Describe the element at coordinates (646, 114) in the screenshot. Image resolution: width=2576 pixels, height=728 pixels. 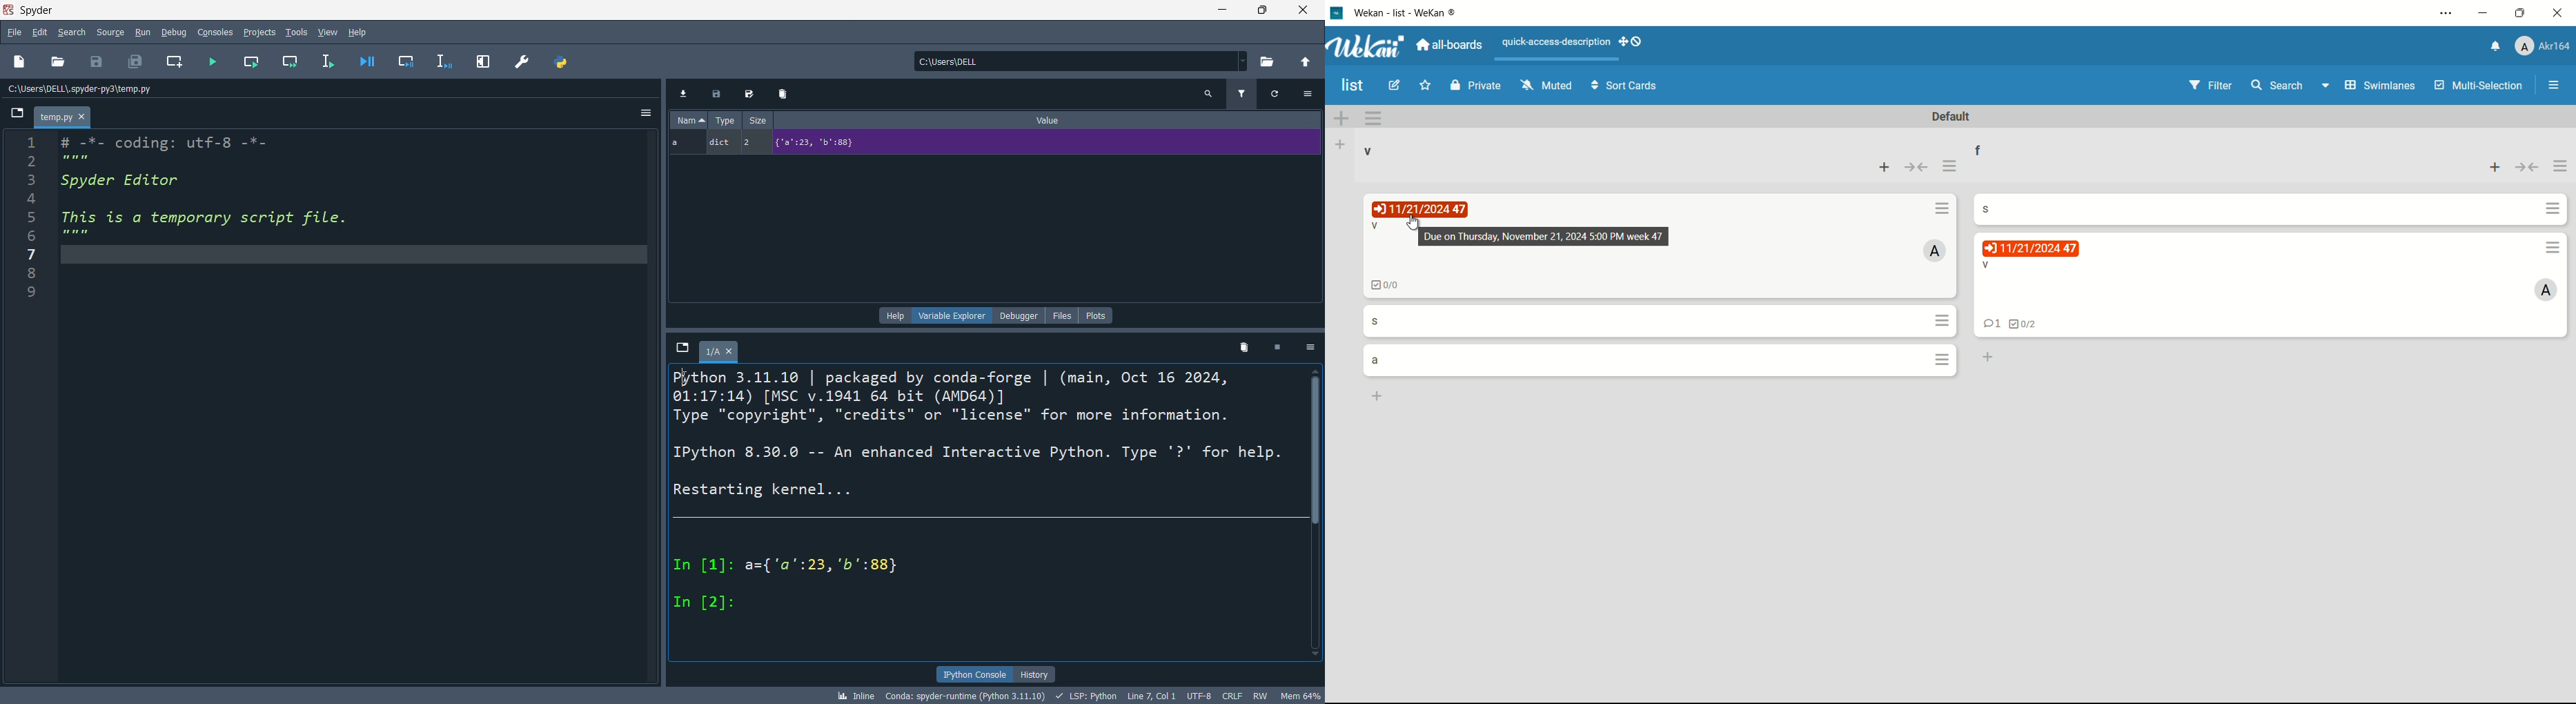
I see `options` at that location.